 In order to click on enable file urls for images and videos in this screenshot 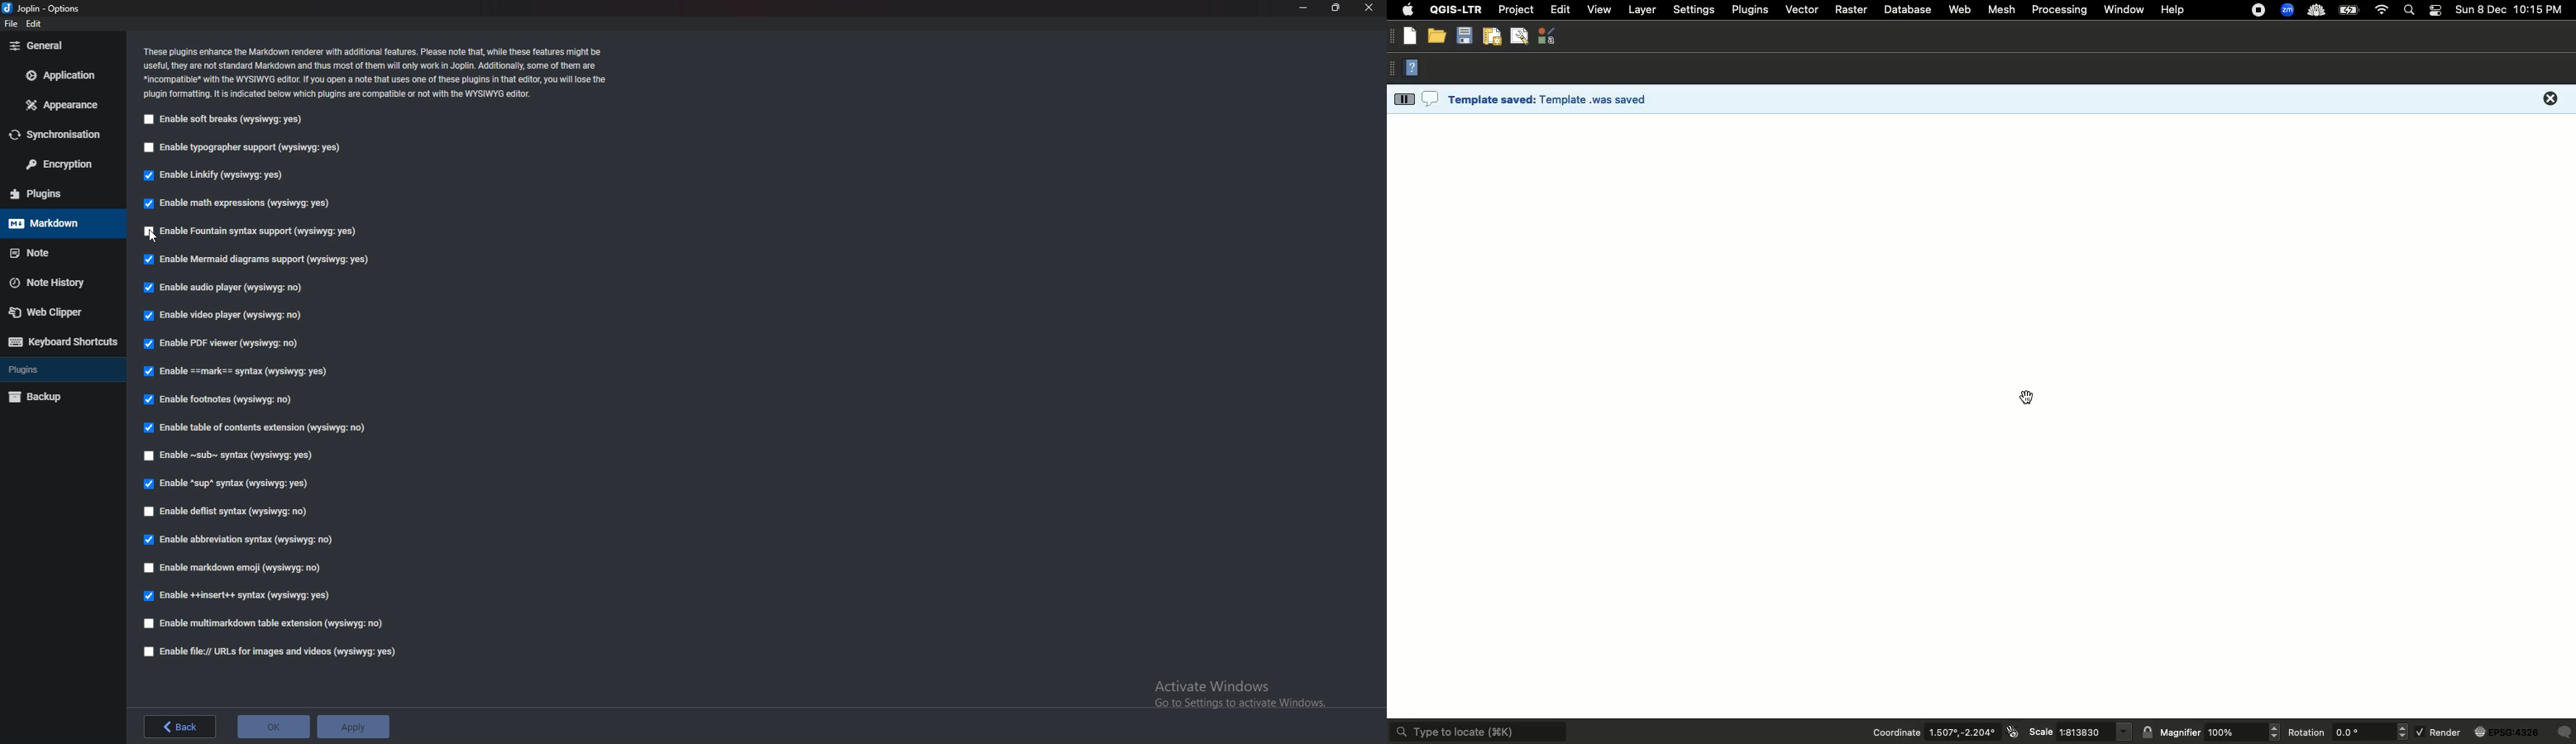, I will do `click(271, 652)`.